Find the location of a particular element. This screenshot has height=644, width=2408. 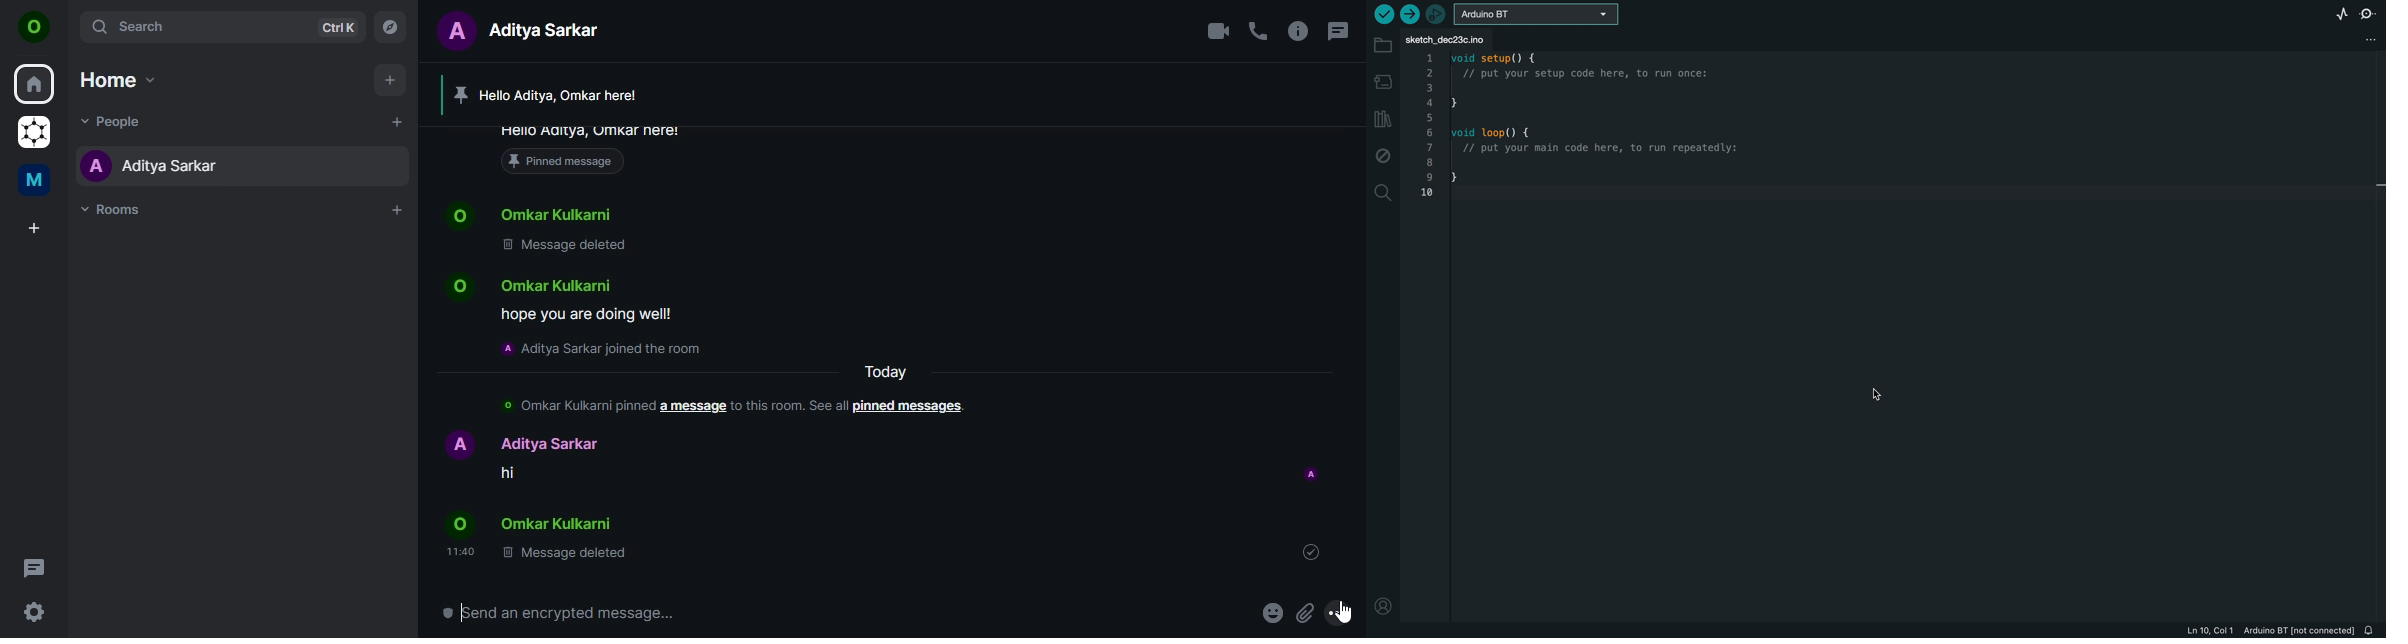

cursor is located at coordinates (1344, 616).